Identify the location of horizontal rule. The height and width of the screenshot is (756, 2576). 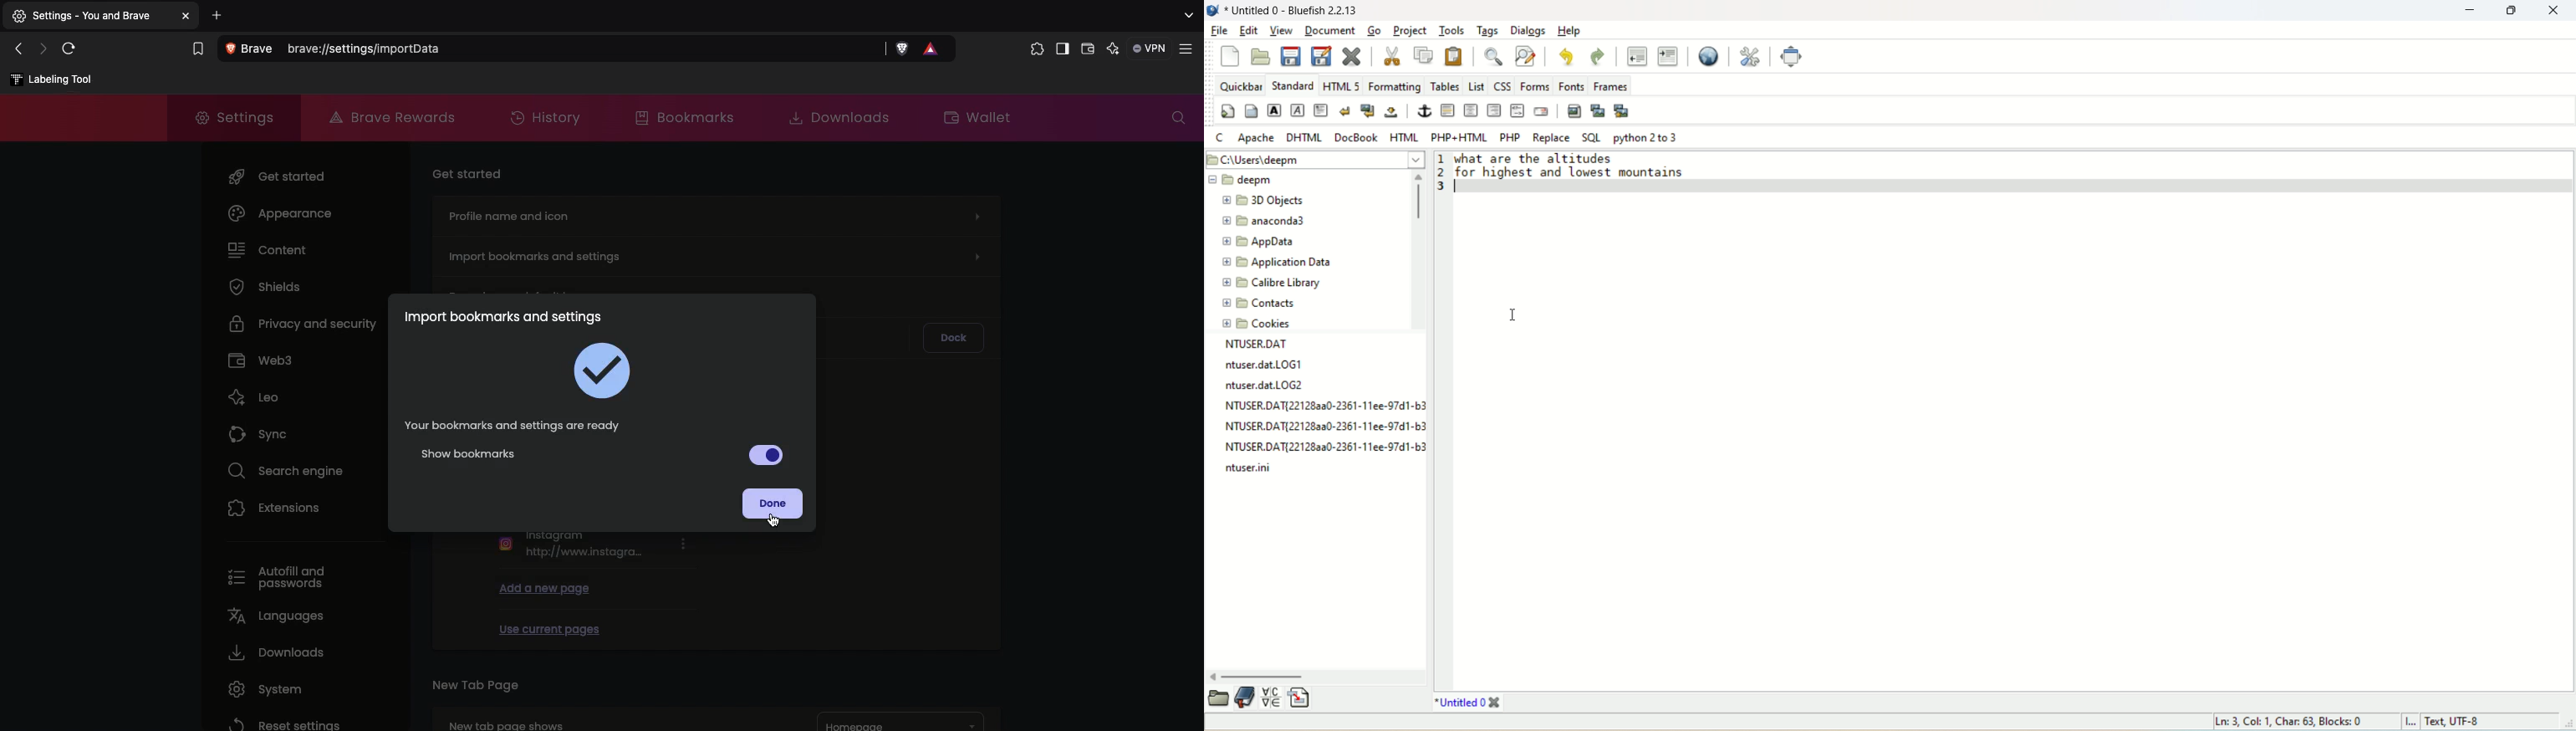
(1449, 111).